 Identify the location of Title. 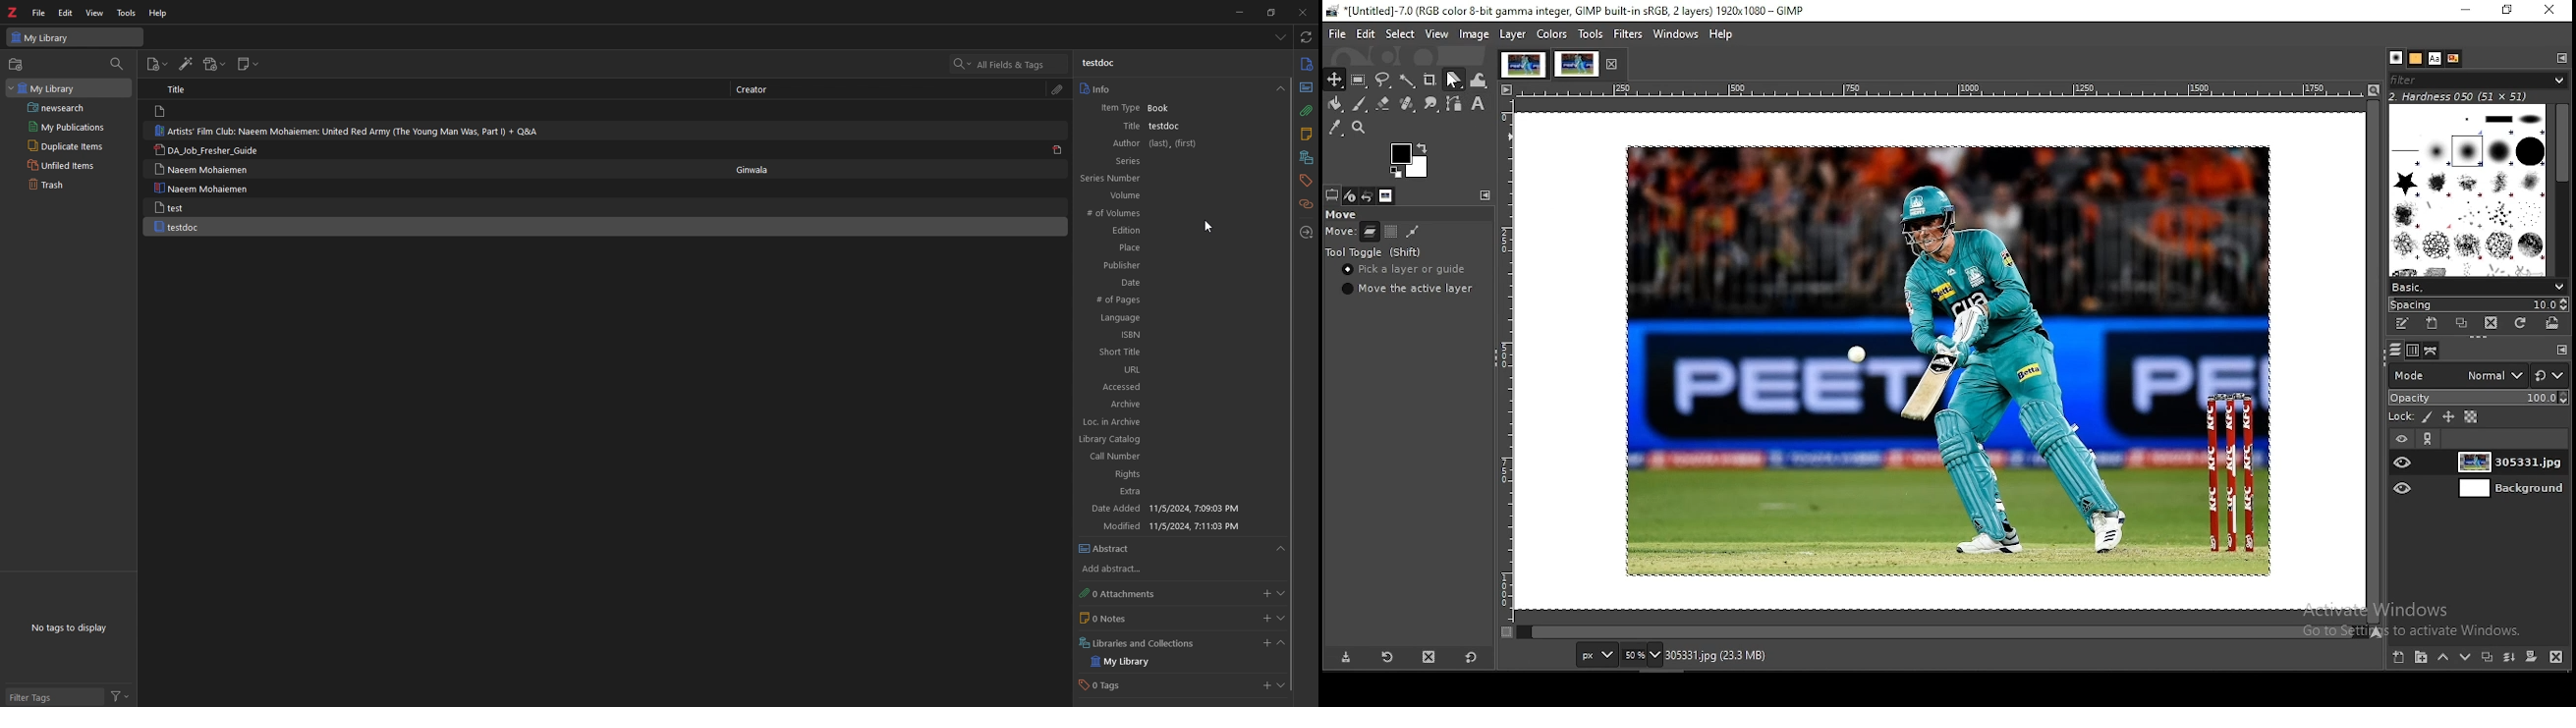
(177, 89).